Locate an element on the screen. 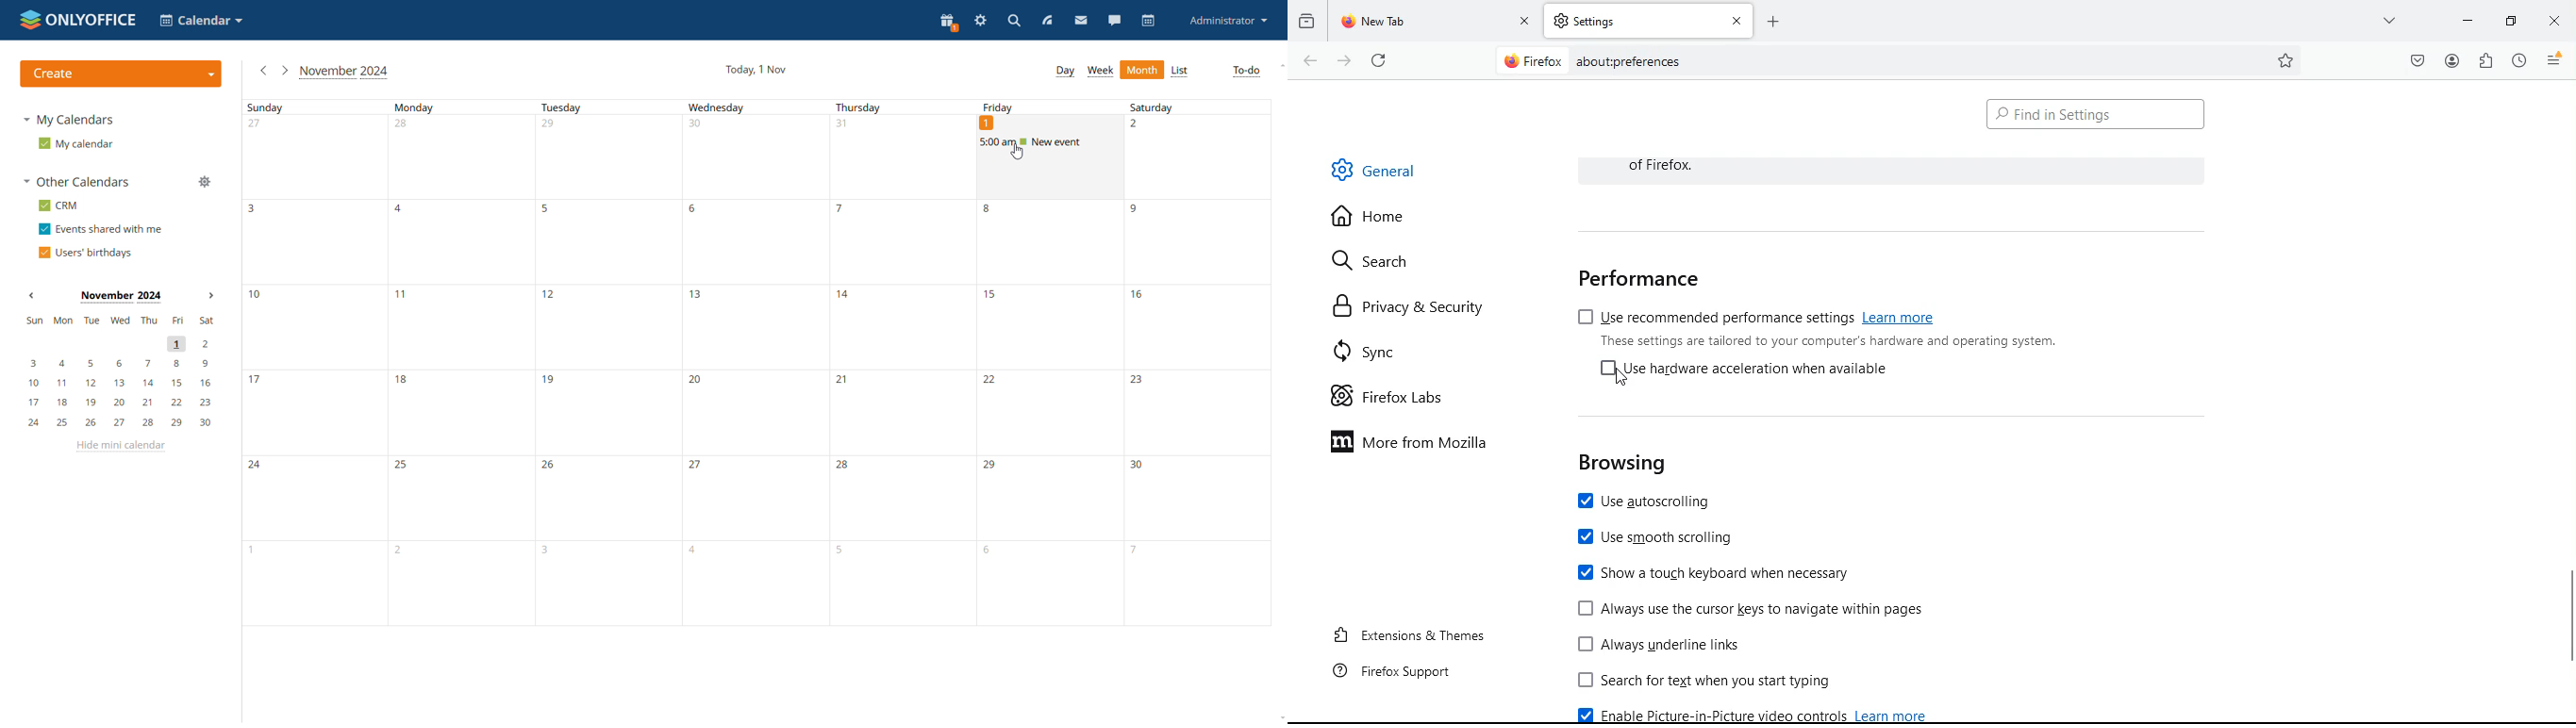 The width and height of the screenshot is (2576, 728). profile is located at coordinates (2451, 60).